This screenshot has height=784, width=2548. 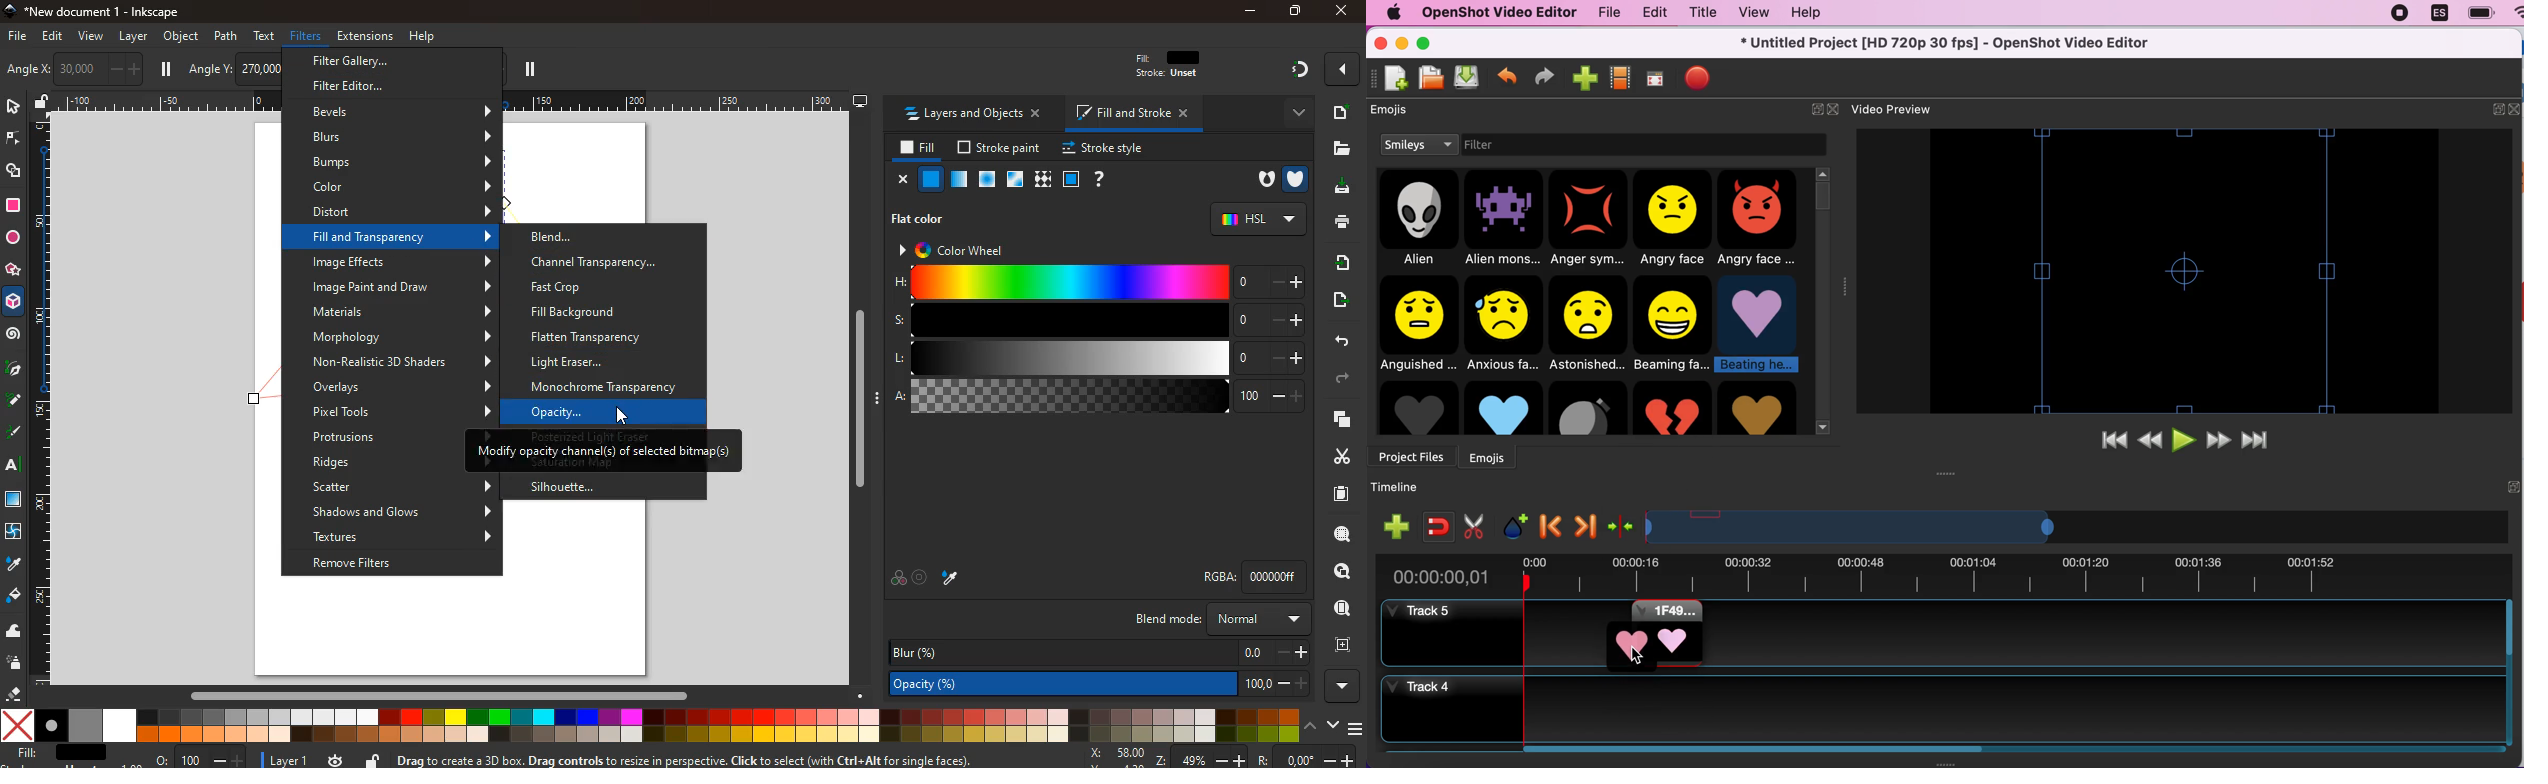 What do you see at coordinates (1100, 149) in the screenshot?
I see `stroke style` at bounding box center [1100, 149].